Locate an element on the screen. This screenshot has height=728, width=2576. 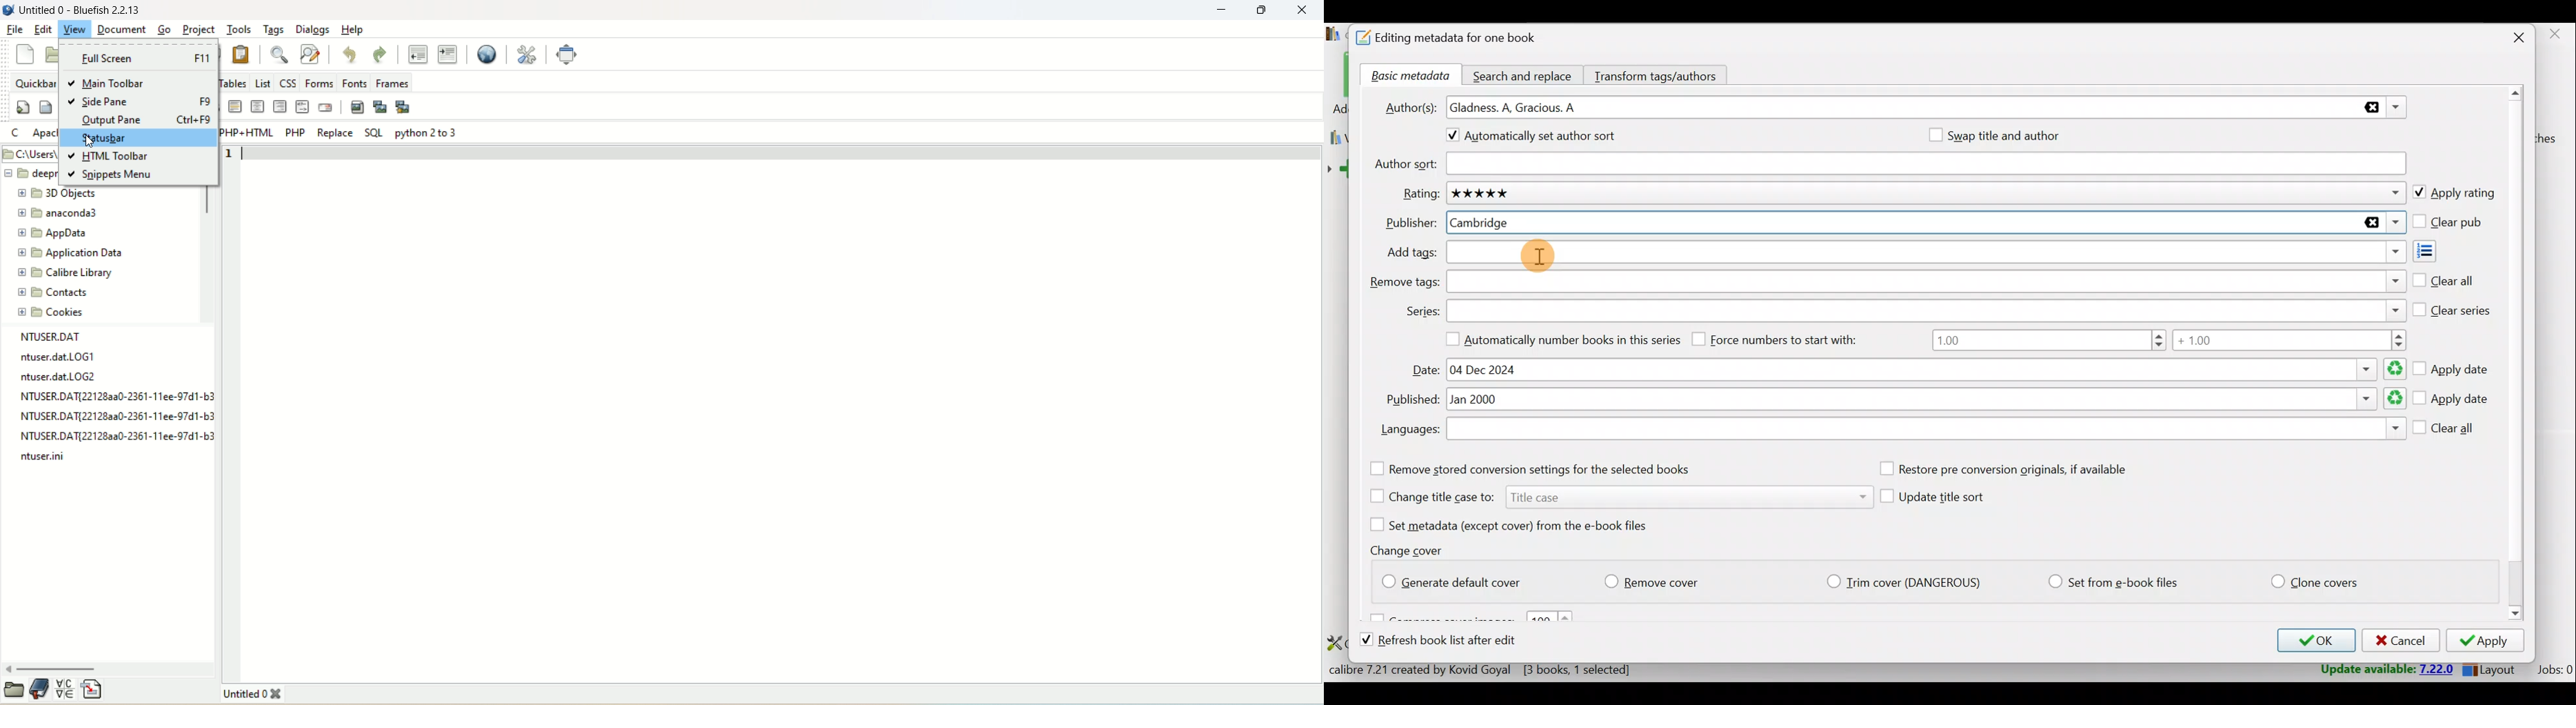
Swap title and author is located at coordinates (2019, 135).